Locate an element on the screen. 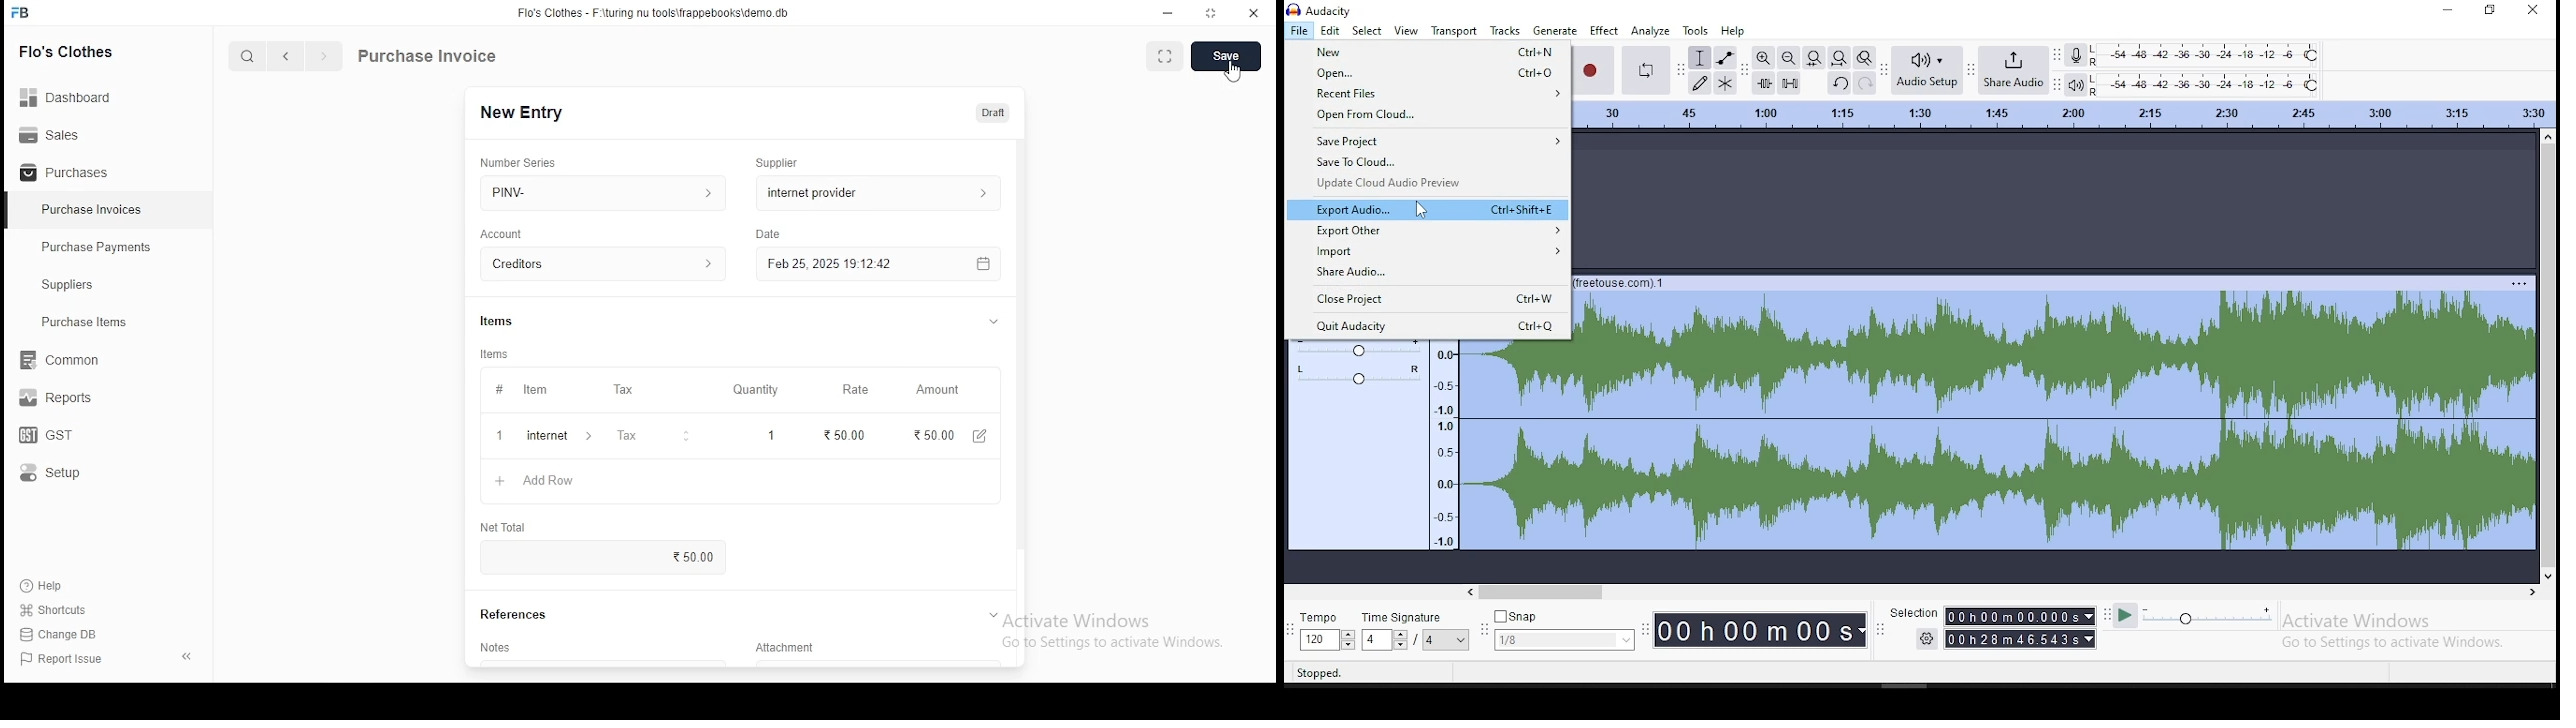 This screenshot has height=728, width=2576. dashboard is located at coordinates (75, 91).